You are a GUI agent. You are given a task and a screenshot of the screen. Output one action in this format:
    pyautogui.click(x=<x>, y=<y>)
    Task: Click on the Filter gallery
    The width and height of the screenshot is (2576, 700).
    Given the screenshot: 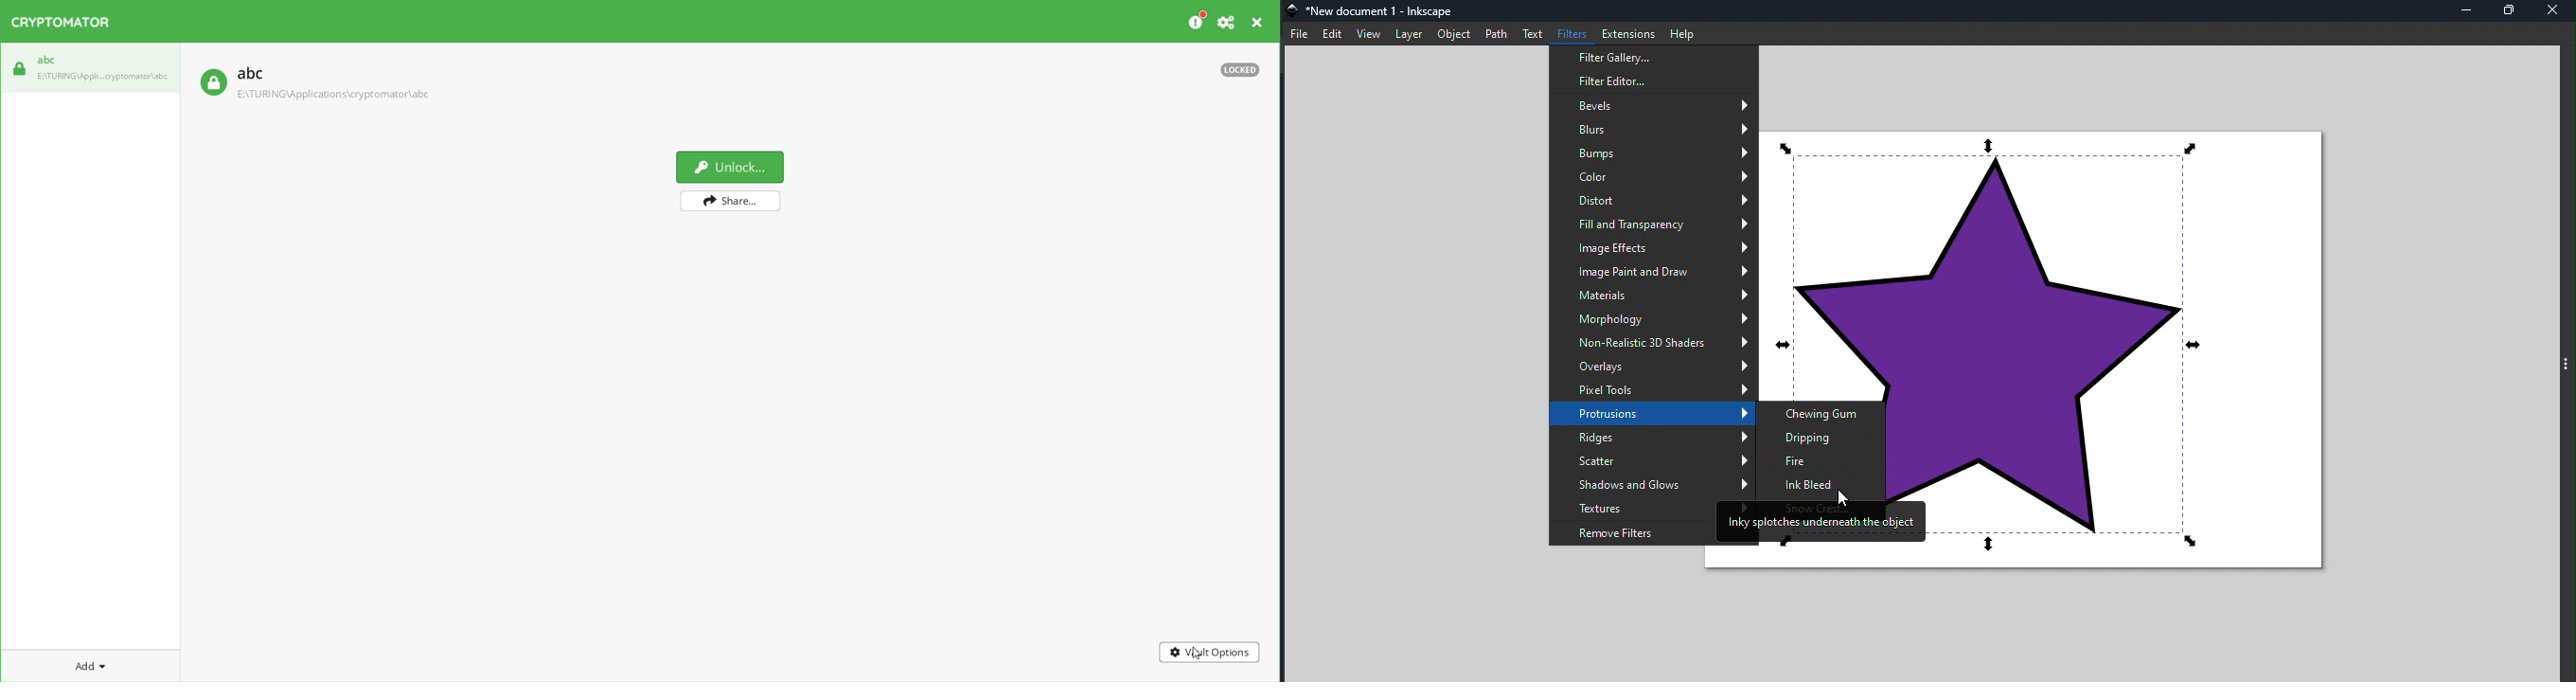 What is the action you would take?
    pyautogui.click(x=1652, y=59)
    